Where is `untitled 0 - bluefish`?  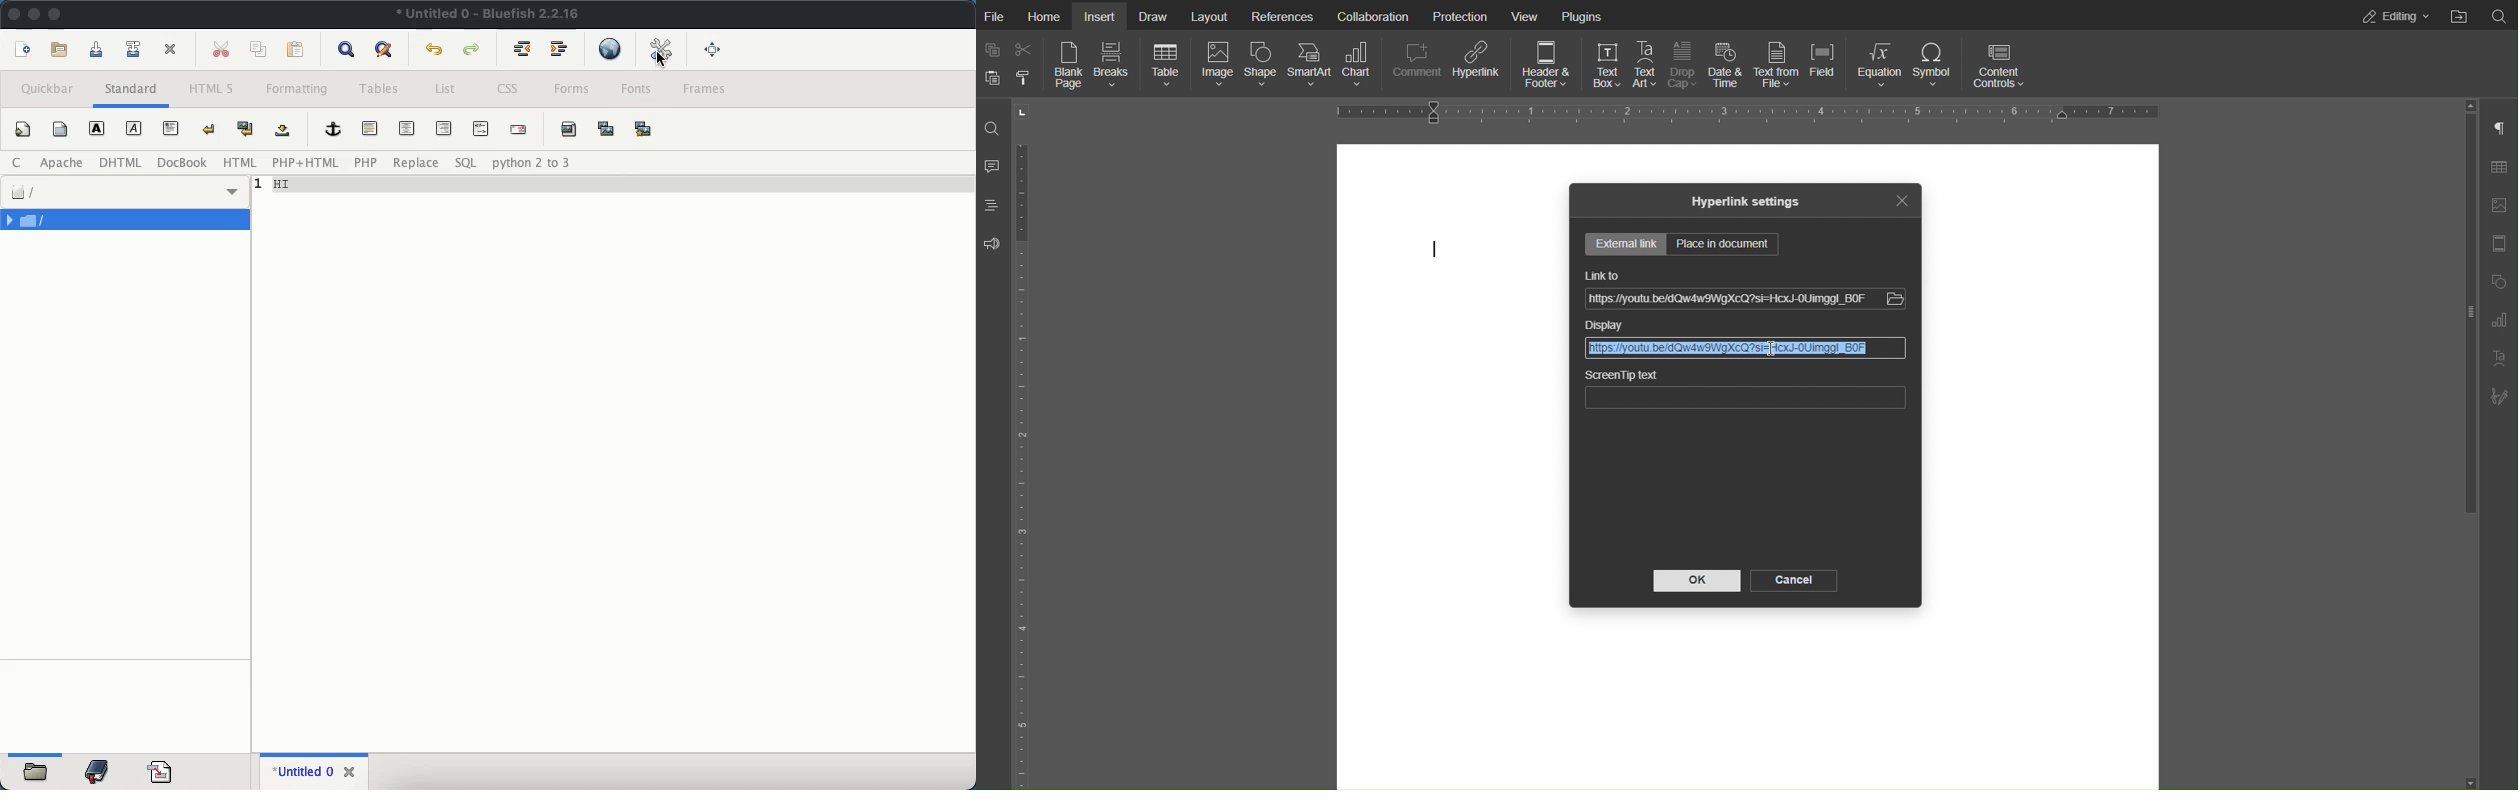 untitled 0 - bluefish is located at coordinates (489, 15).